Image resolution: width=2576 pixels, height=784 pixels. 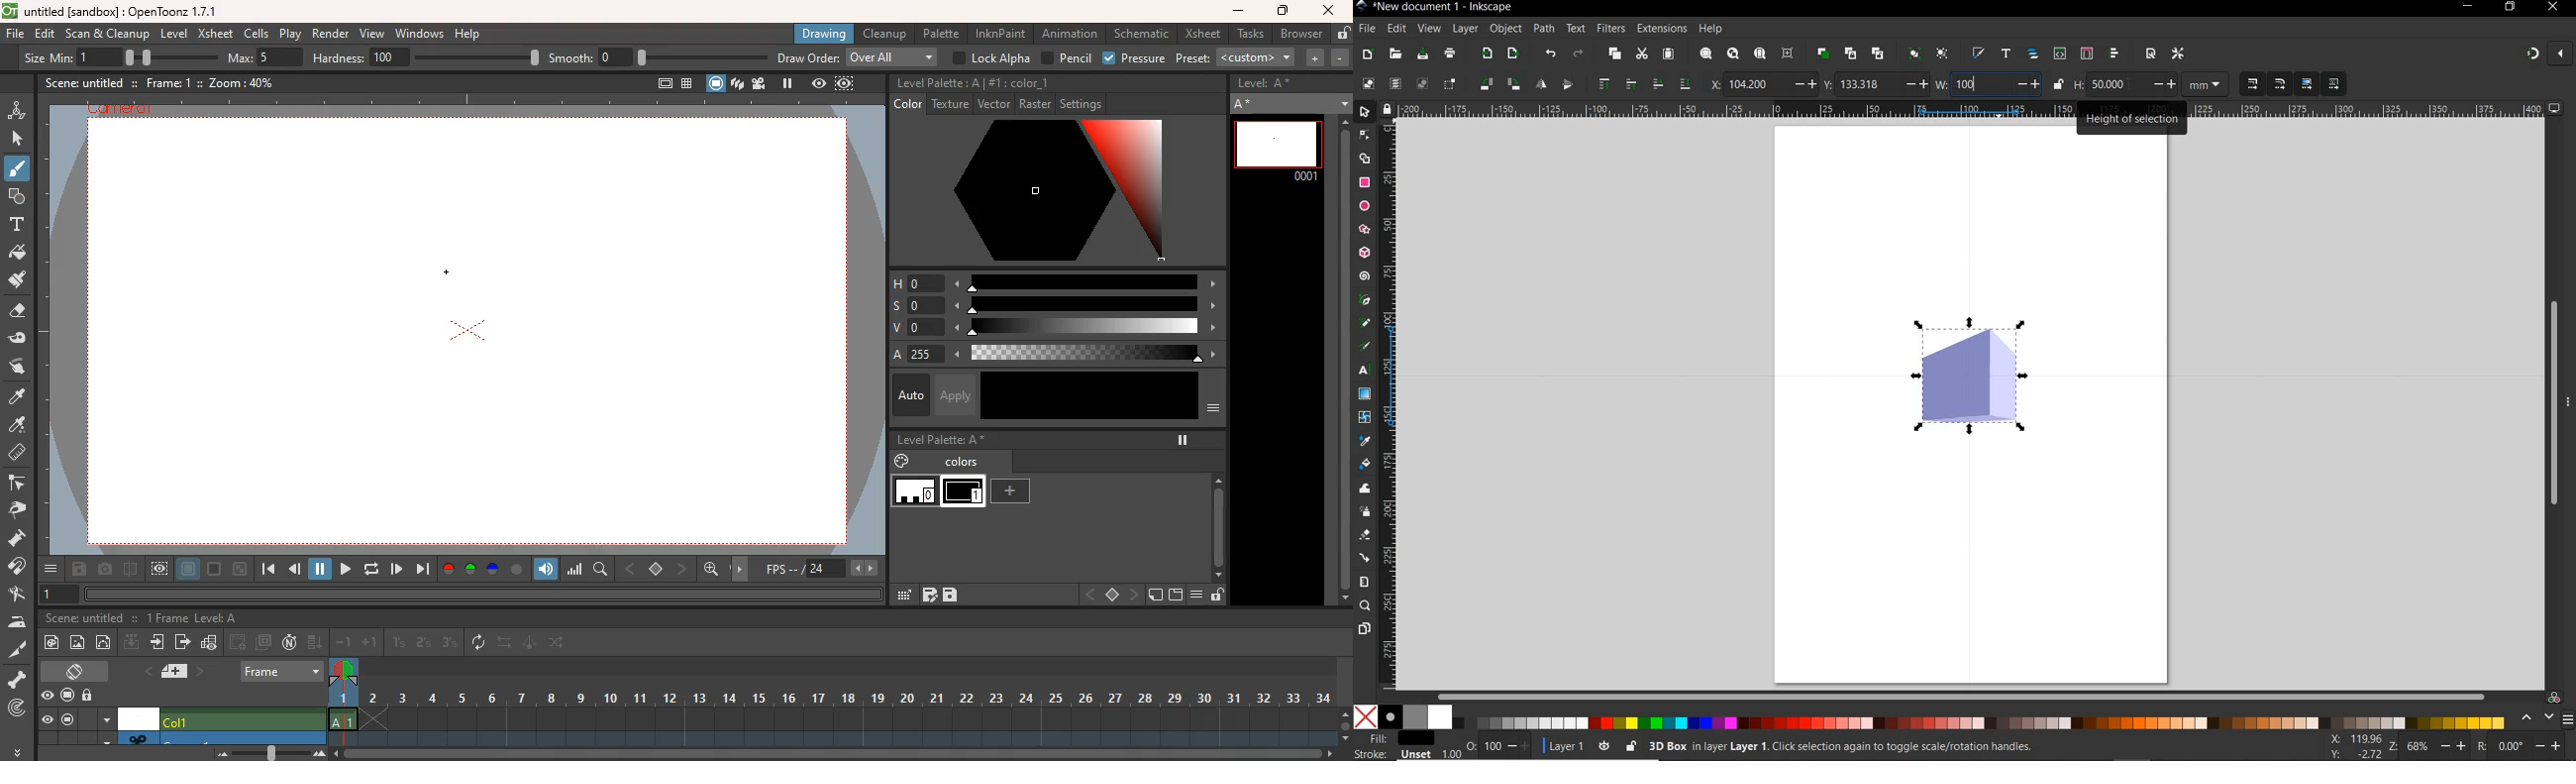 I want to click on increase/decrease, so click(x=2028, y=84).